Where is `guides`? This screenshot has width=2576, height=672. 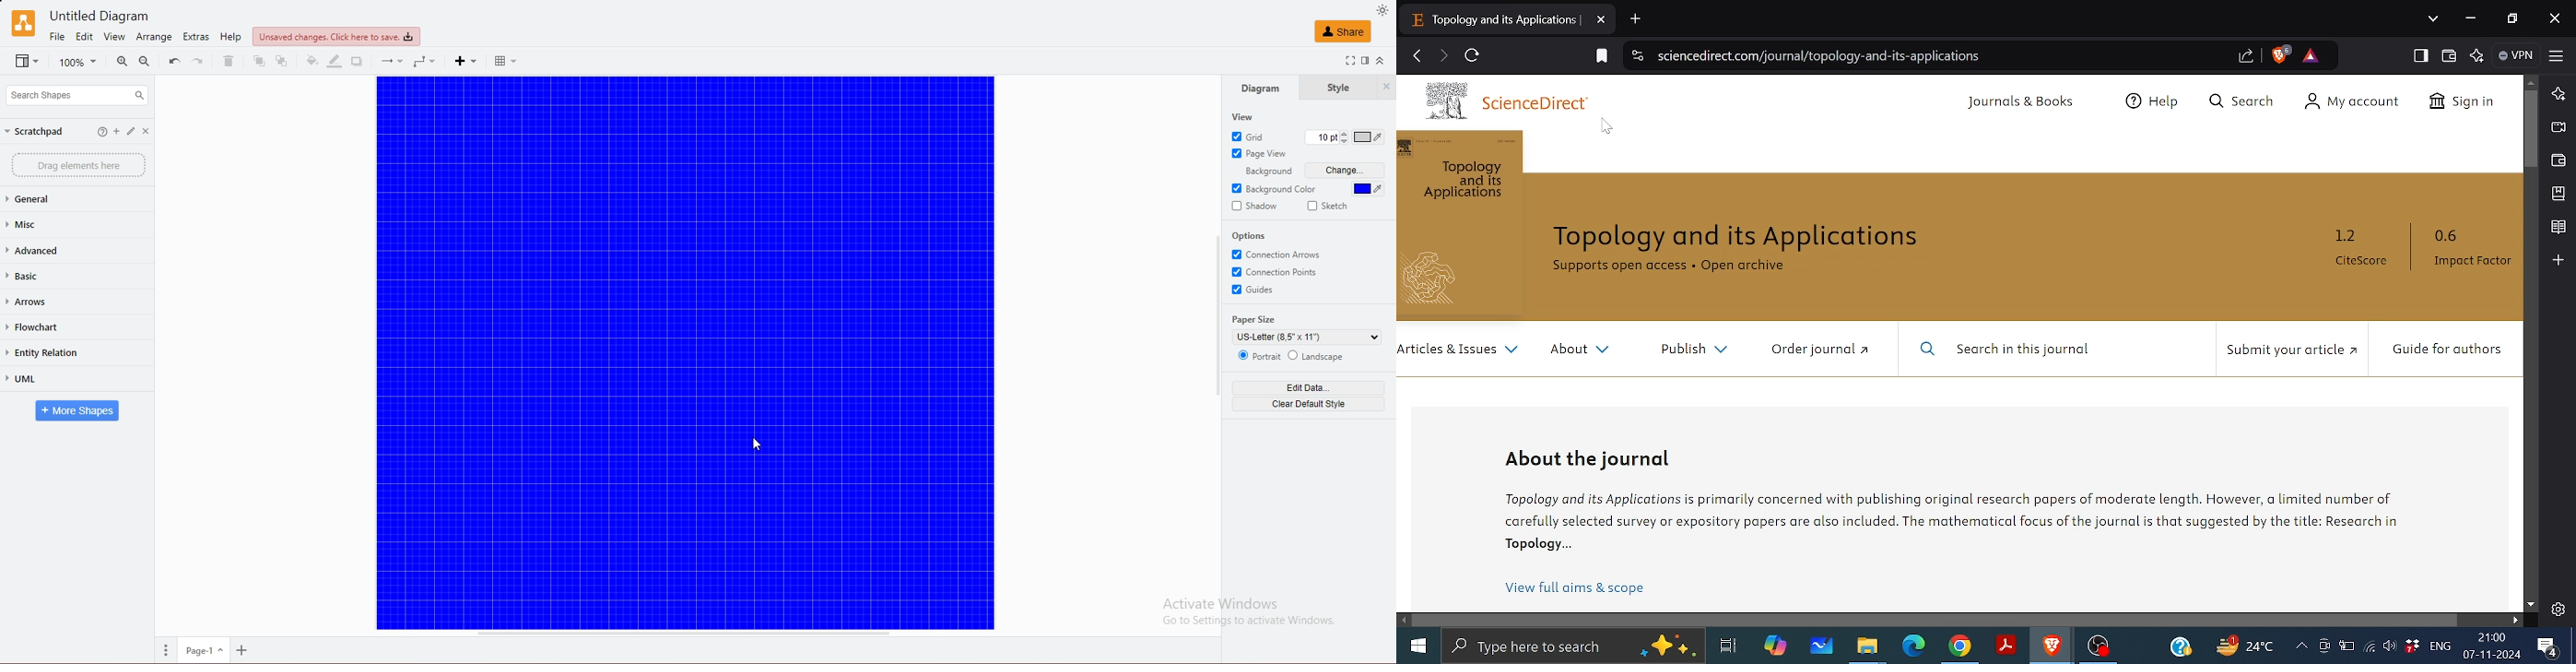 guides is located at coordinates (1256, 290).